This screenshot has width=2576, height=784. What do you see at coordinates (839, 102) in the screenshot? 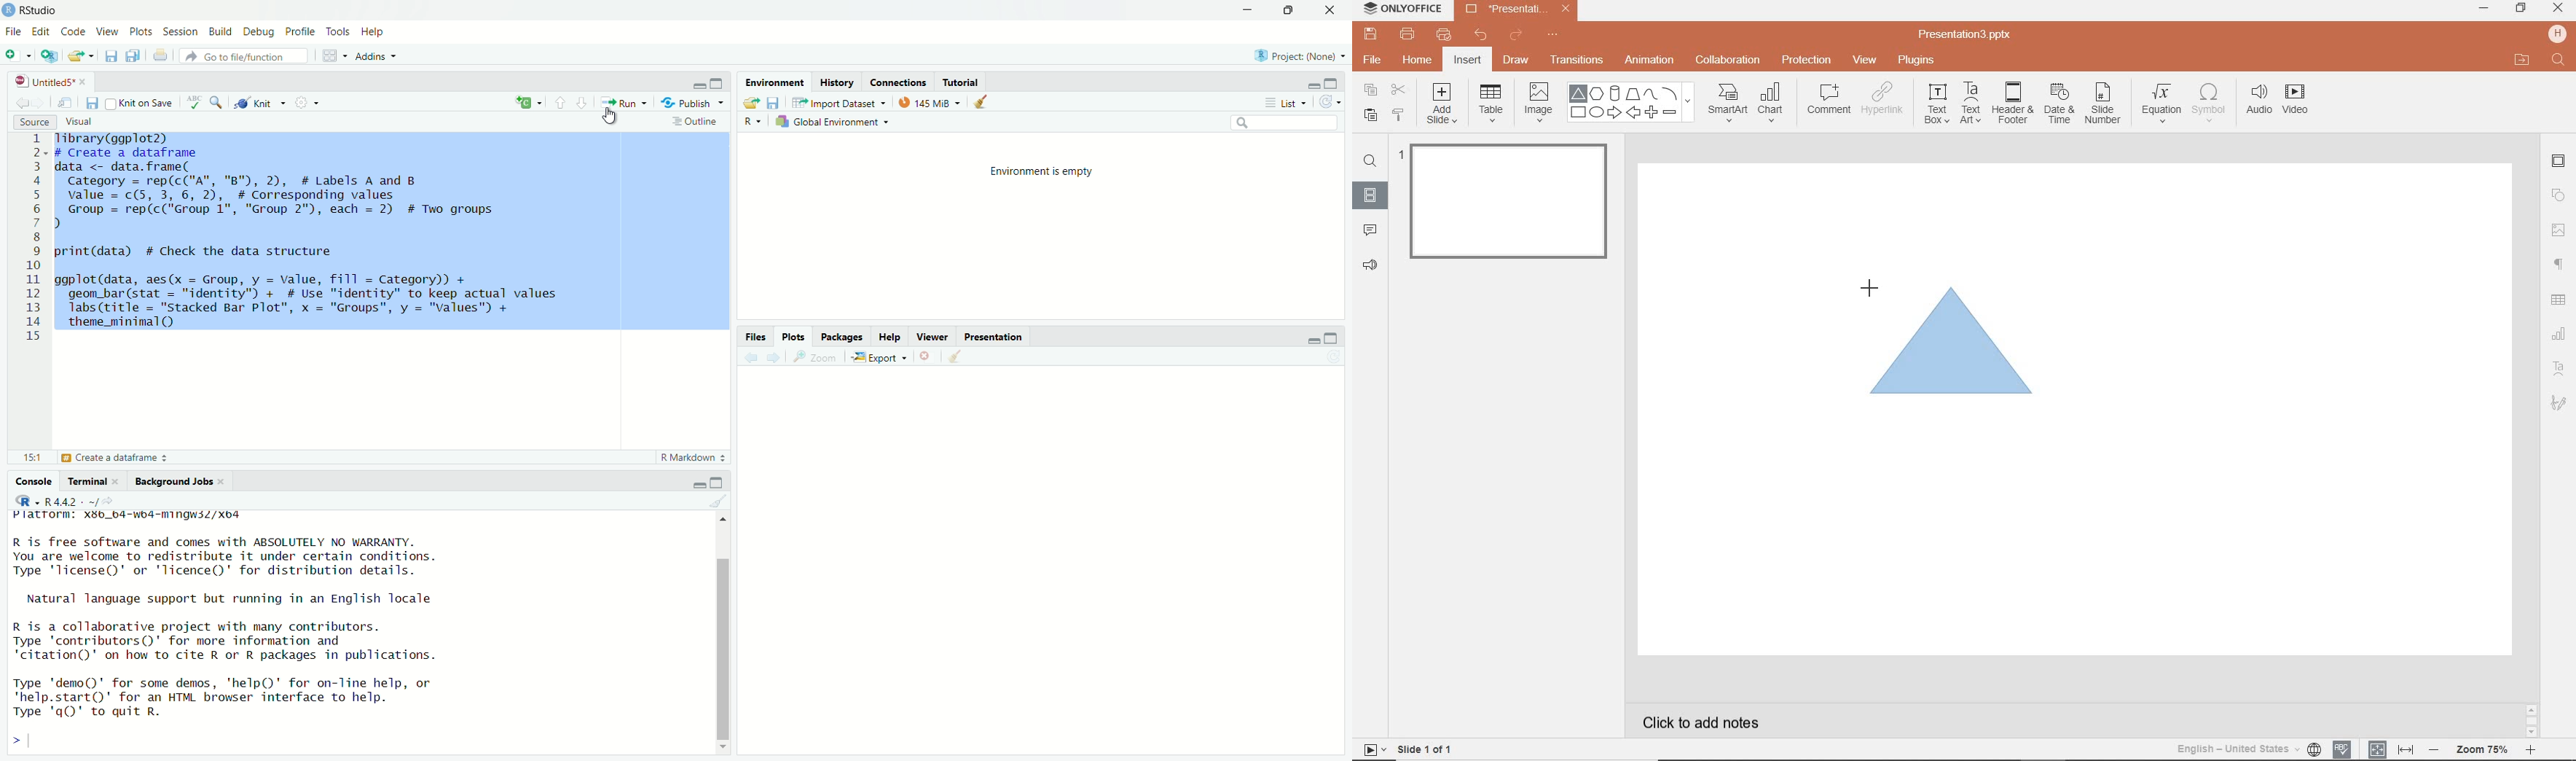
I see `Import Dataset` at bounding box center [839, 102].